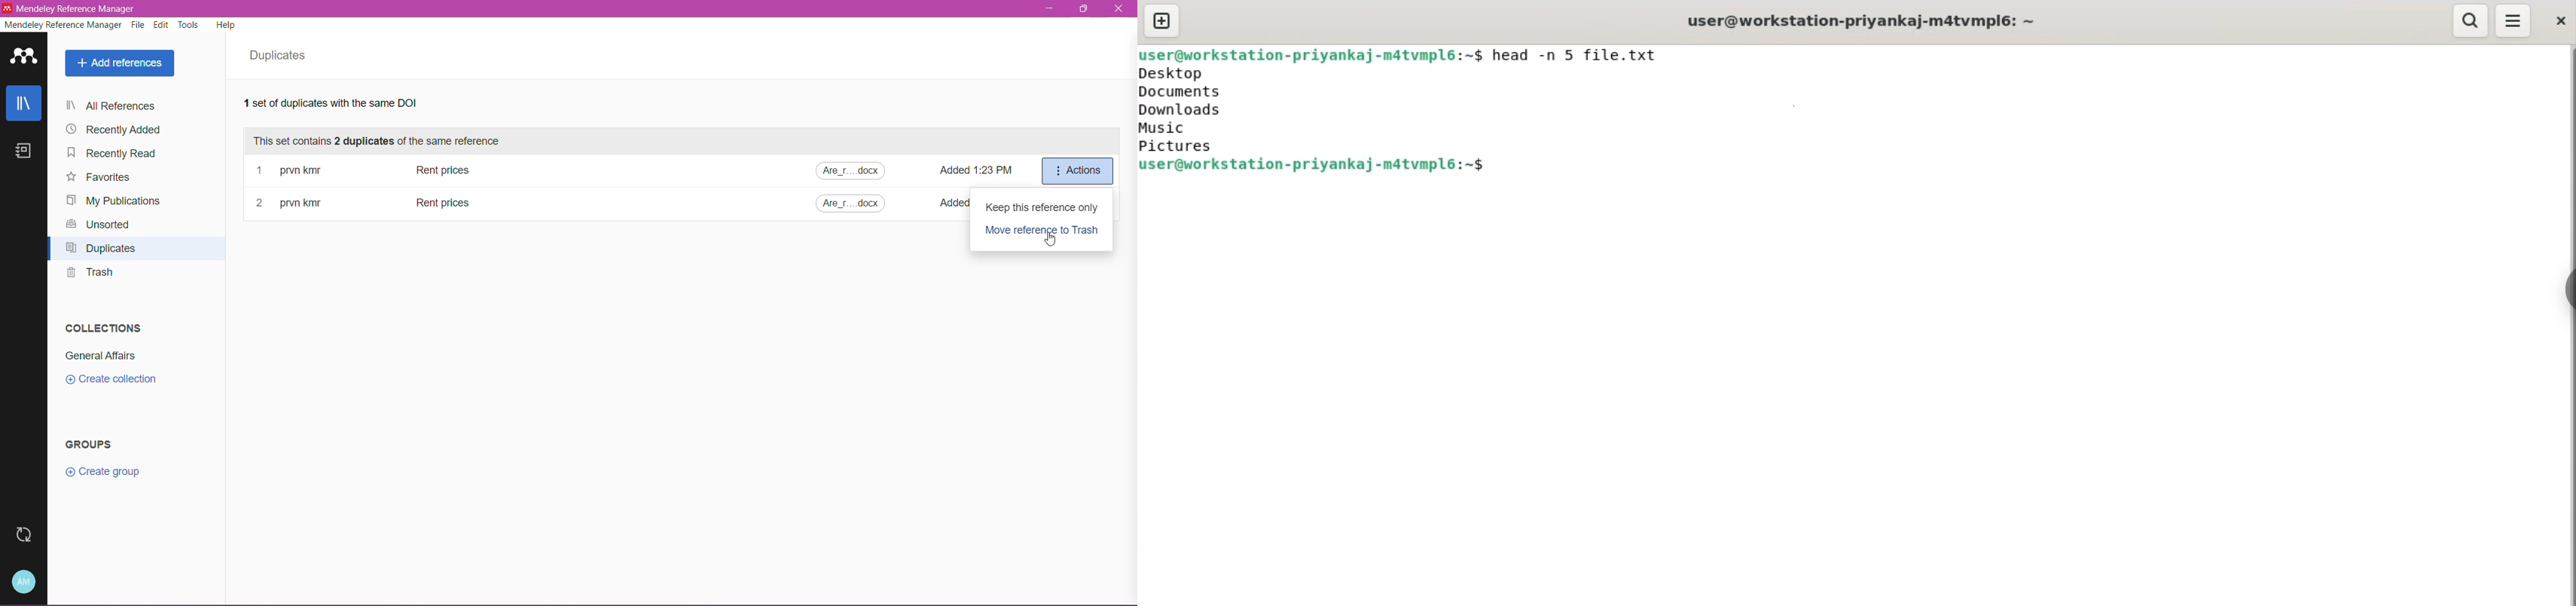 The width and height of the screenshot is (2576, 616). Describe the element at coordinates (851, 203) in the screenshot. I see `file` at that location.